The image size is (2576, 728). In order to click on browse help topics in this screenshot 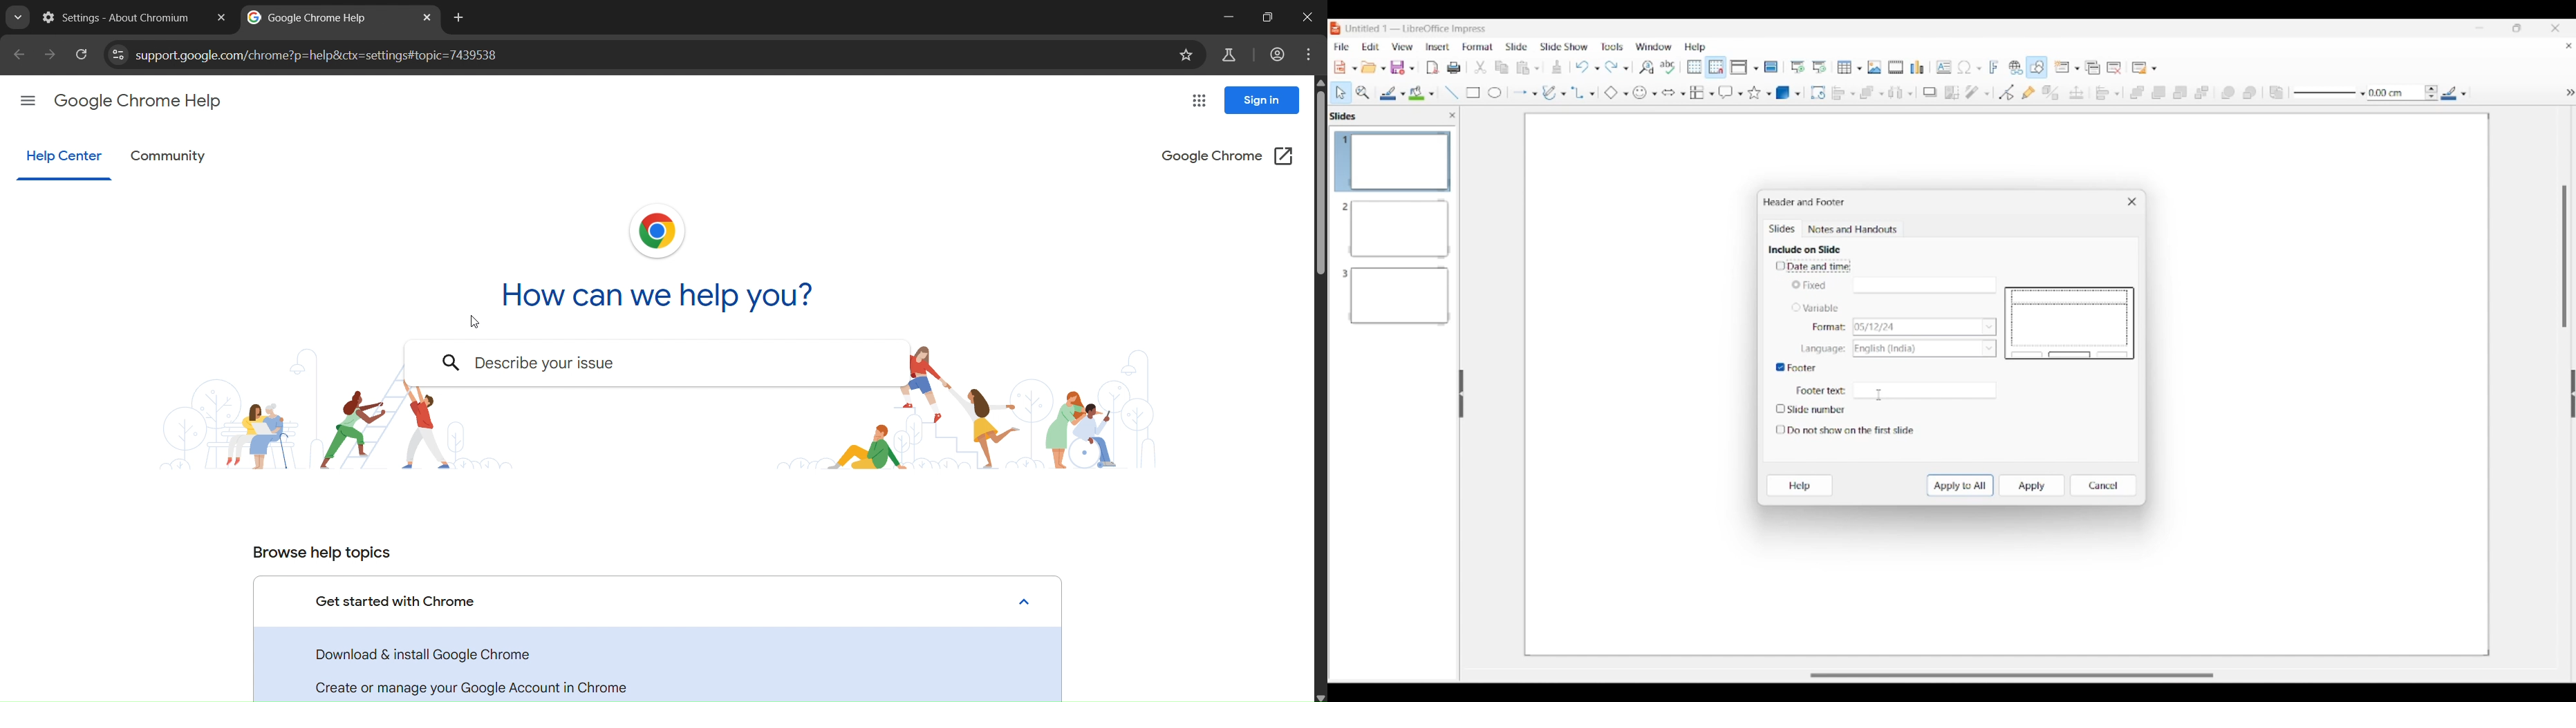, I will do `click(319, 550)`.